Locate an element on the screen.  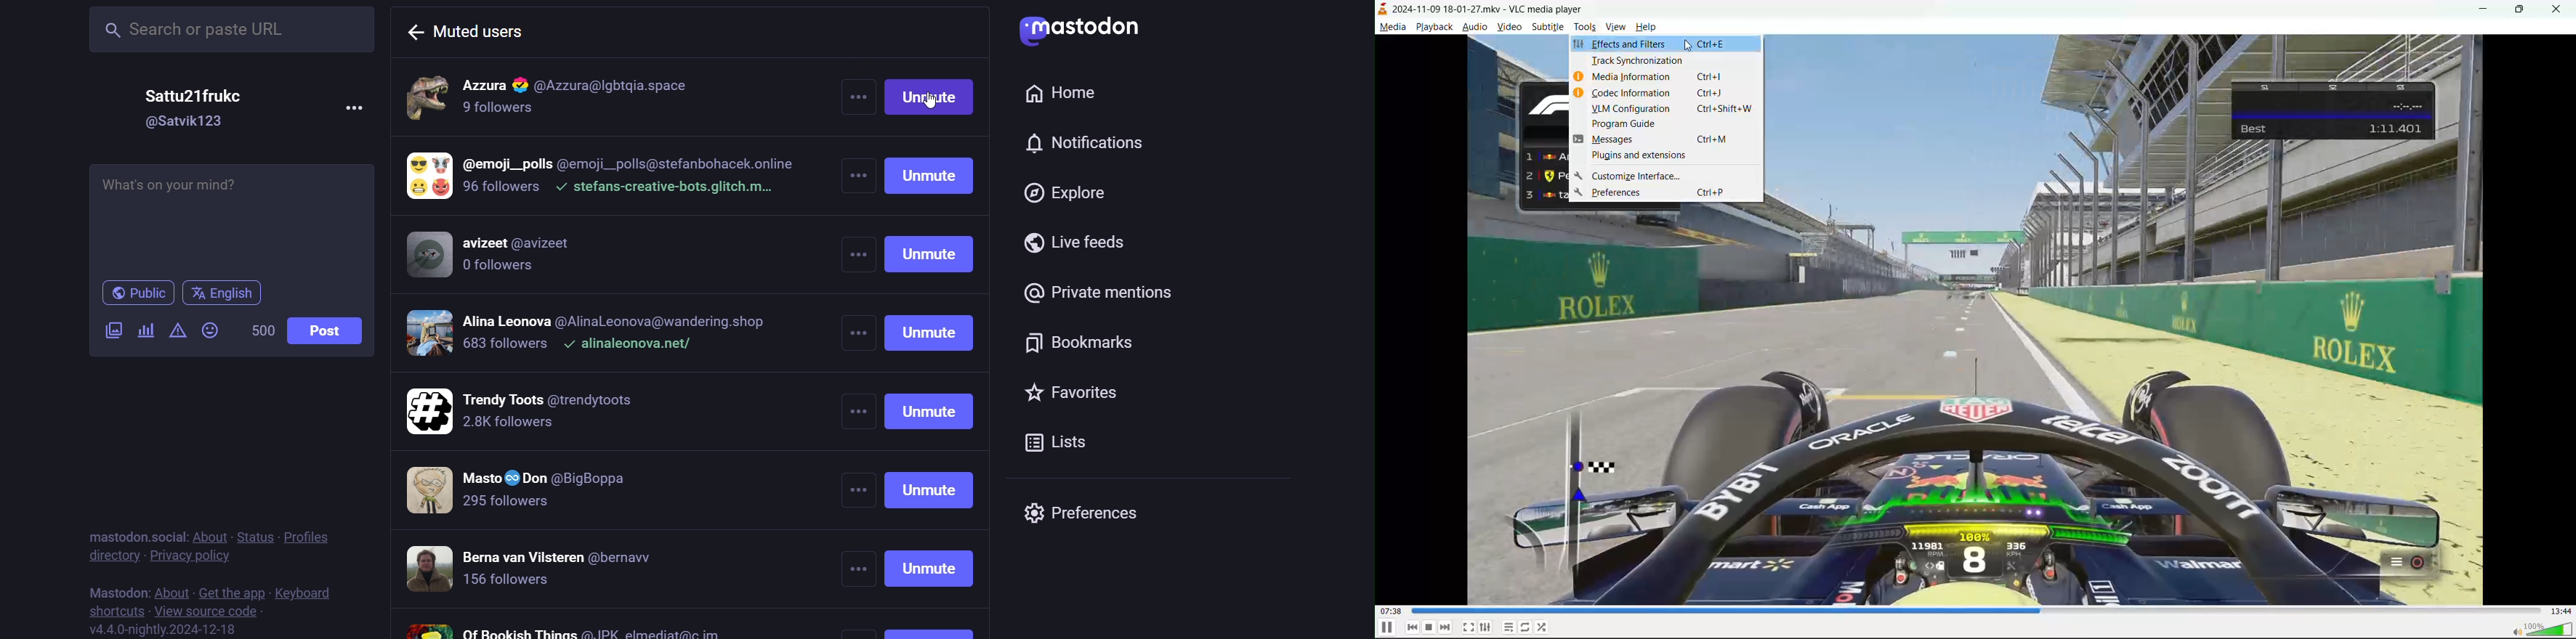
post here is located at coordinates (231, 216).